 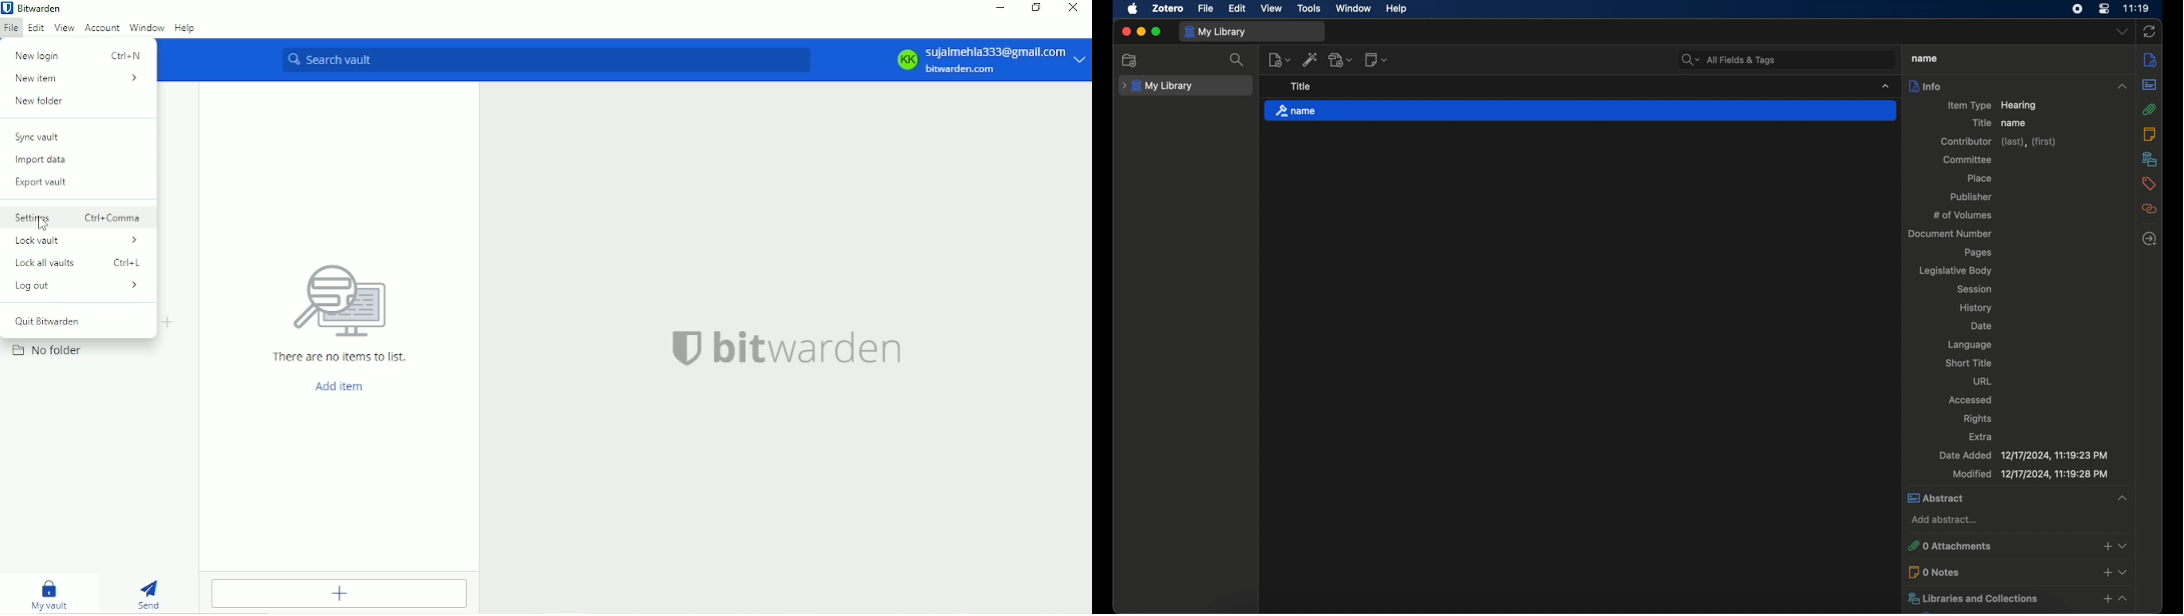 I want to click on item type , so click(x=1993, y=105).